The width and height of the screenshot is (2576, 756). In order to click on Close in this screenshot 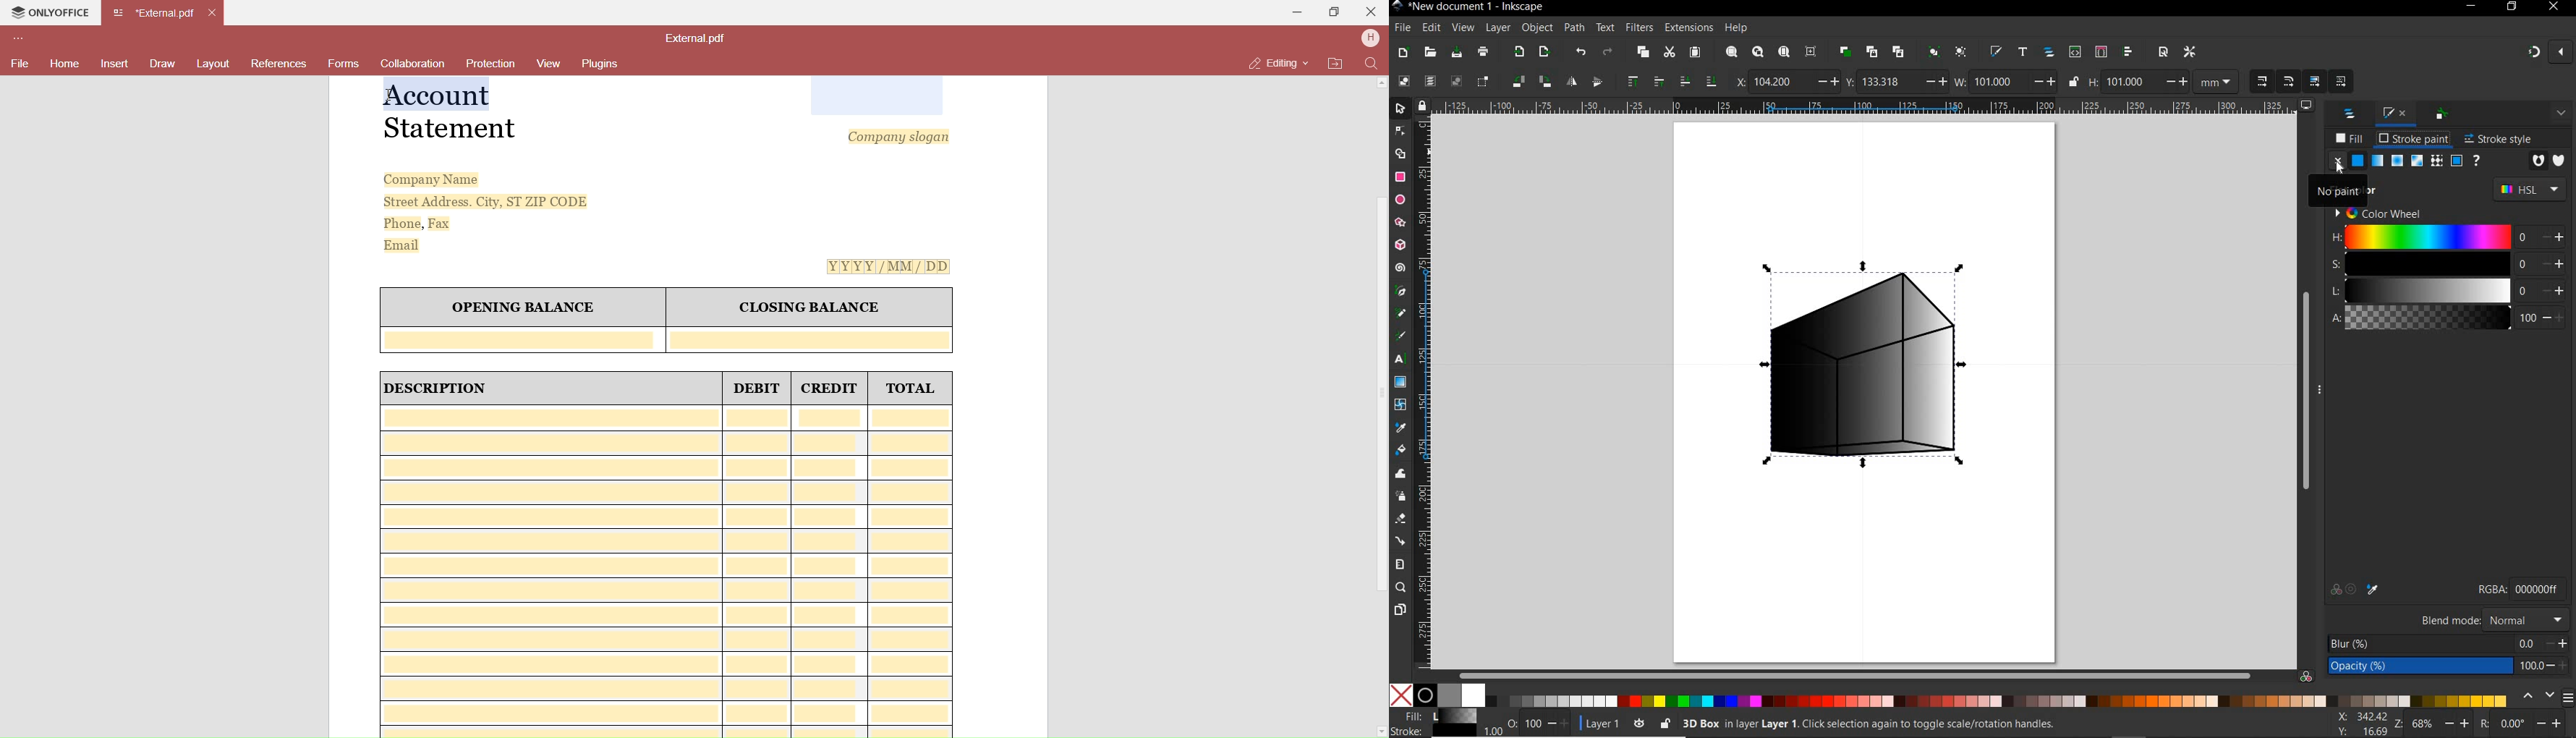, I will do `click(1372, 11)`.